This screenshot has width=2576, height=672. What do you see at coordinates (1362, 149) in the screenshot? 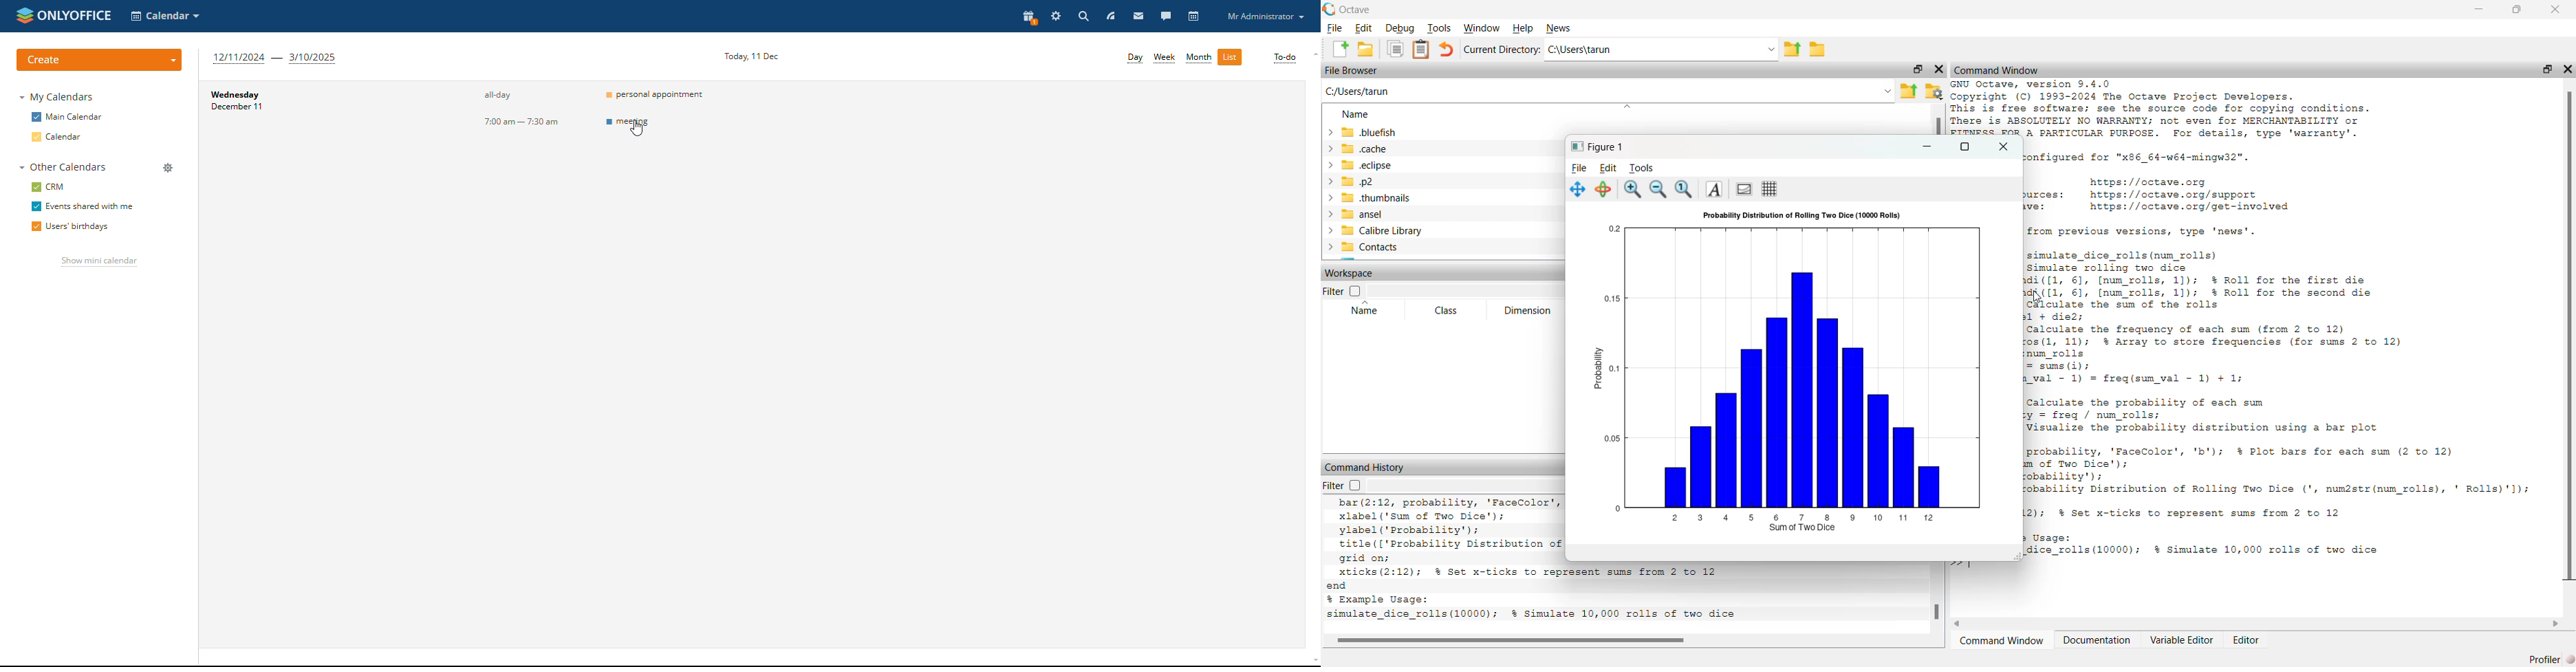
I see `«cache` at bounding box center [1362, 149].